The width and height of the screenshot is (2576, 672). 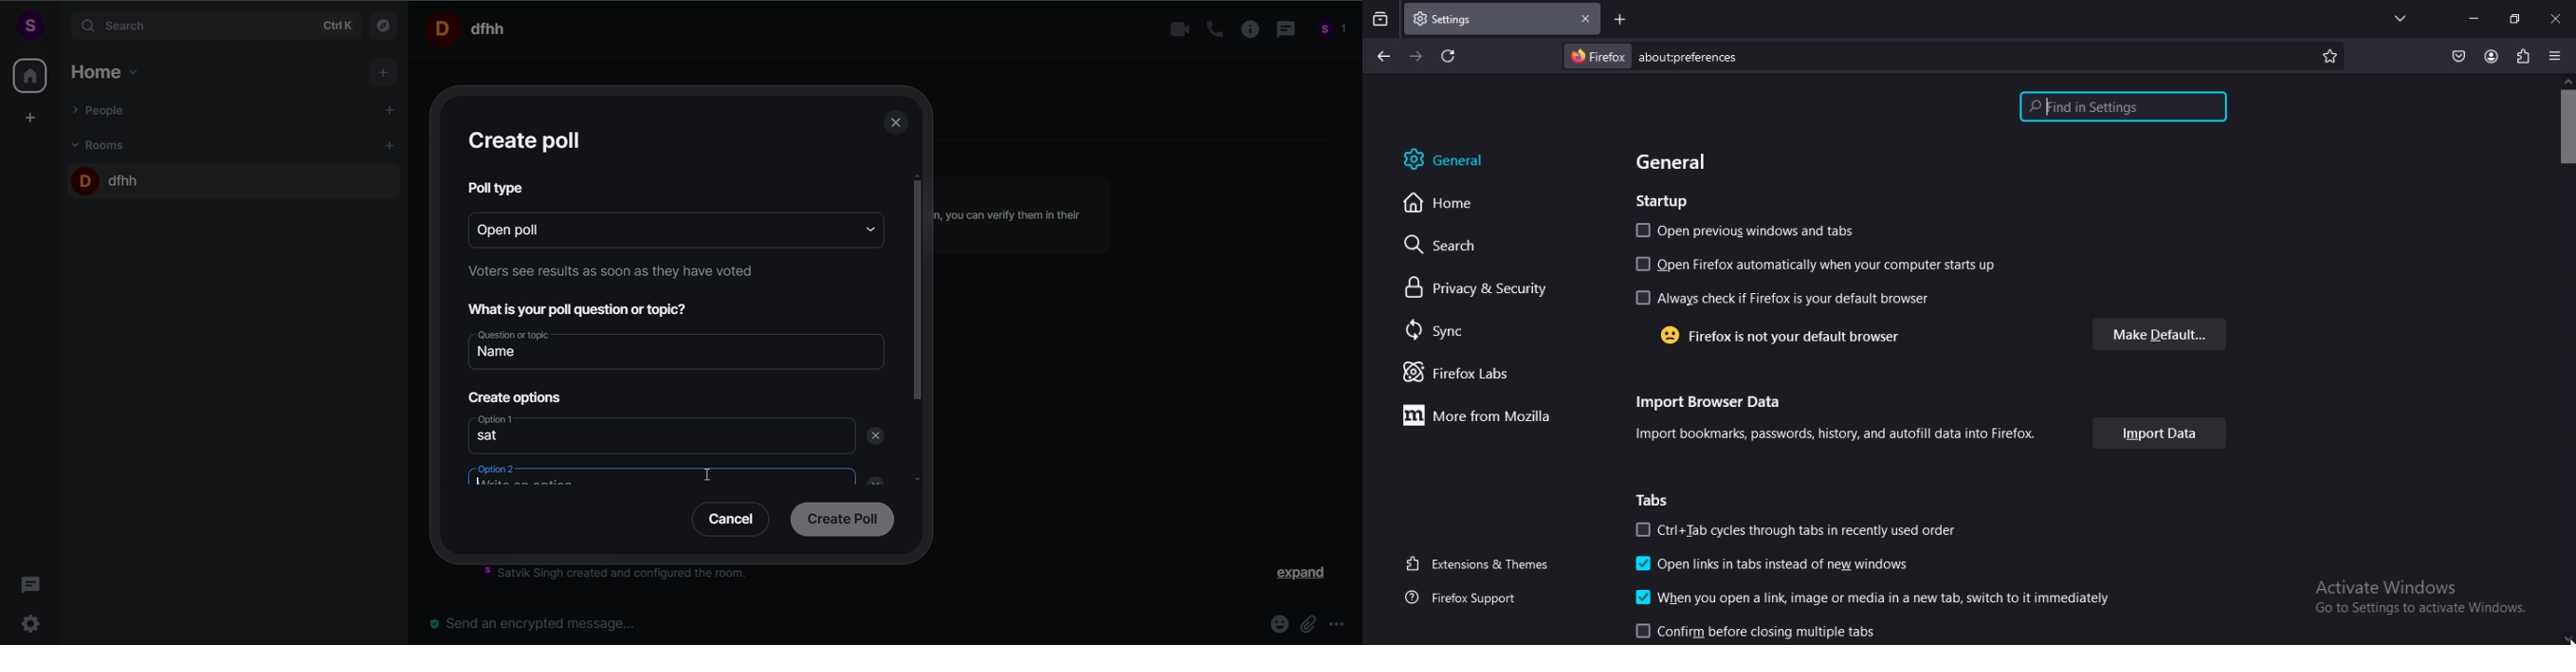 What do you see at coordinates (1339, 626) in the screenshot?
I see `more options` at bounding box center [1339, 626].